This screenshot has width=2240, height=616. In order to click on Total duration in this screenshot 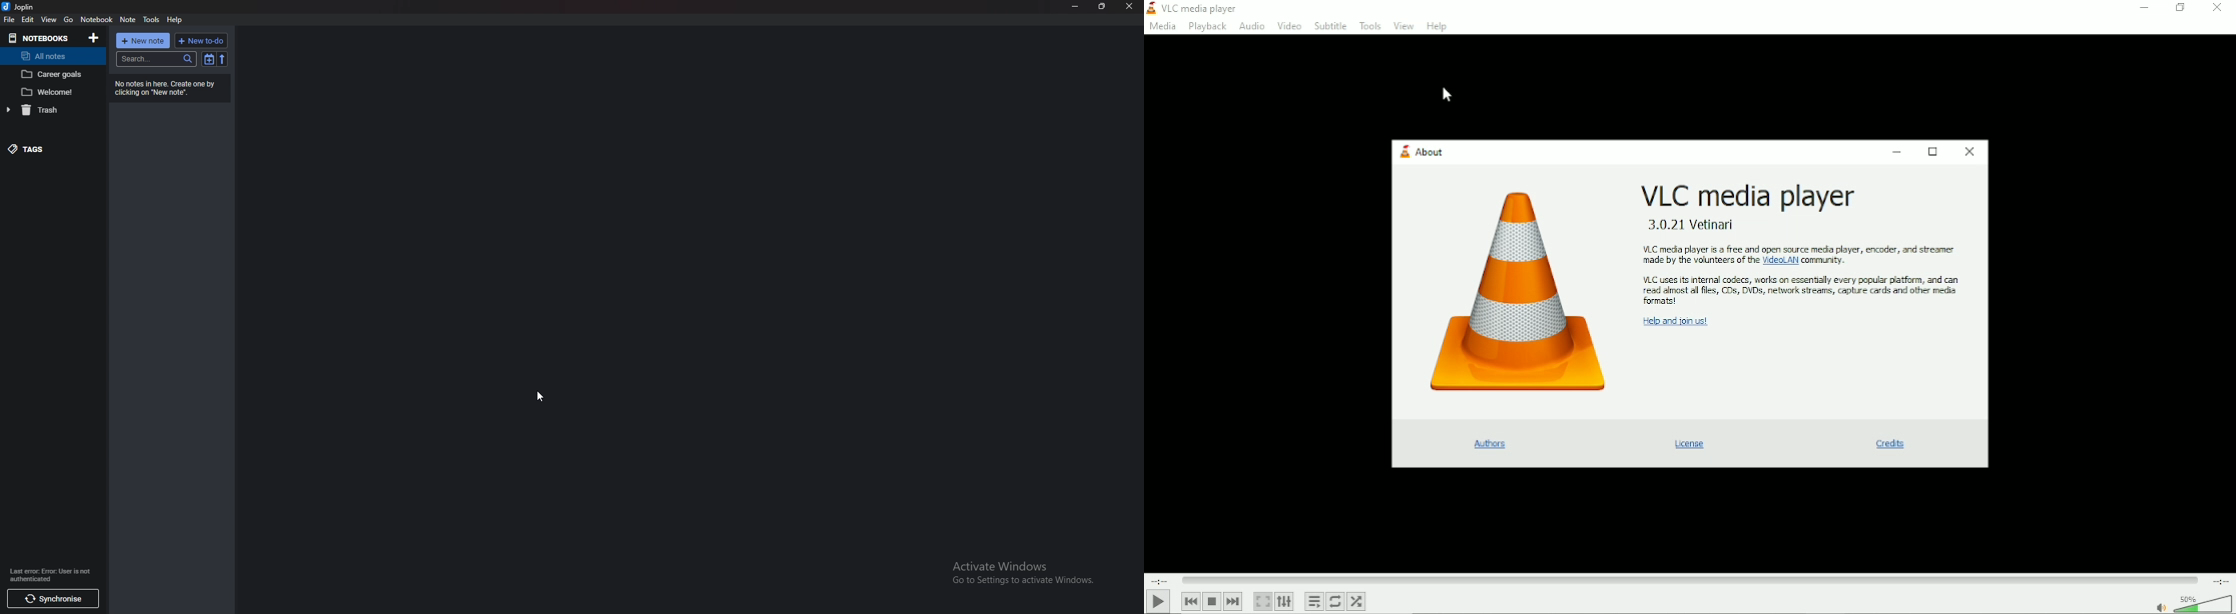, I will do `click(2221, 580)`.